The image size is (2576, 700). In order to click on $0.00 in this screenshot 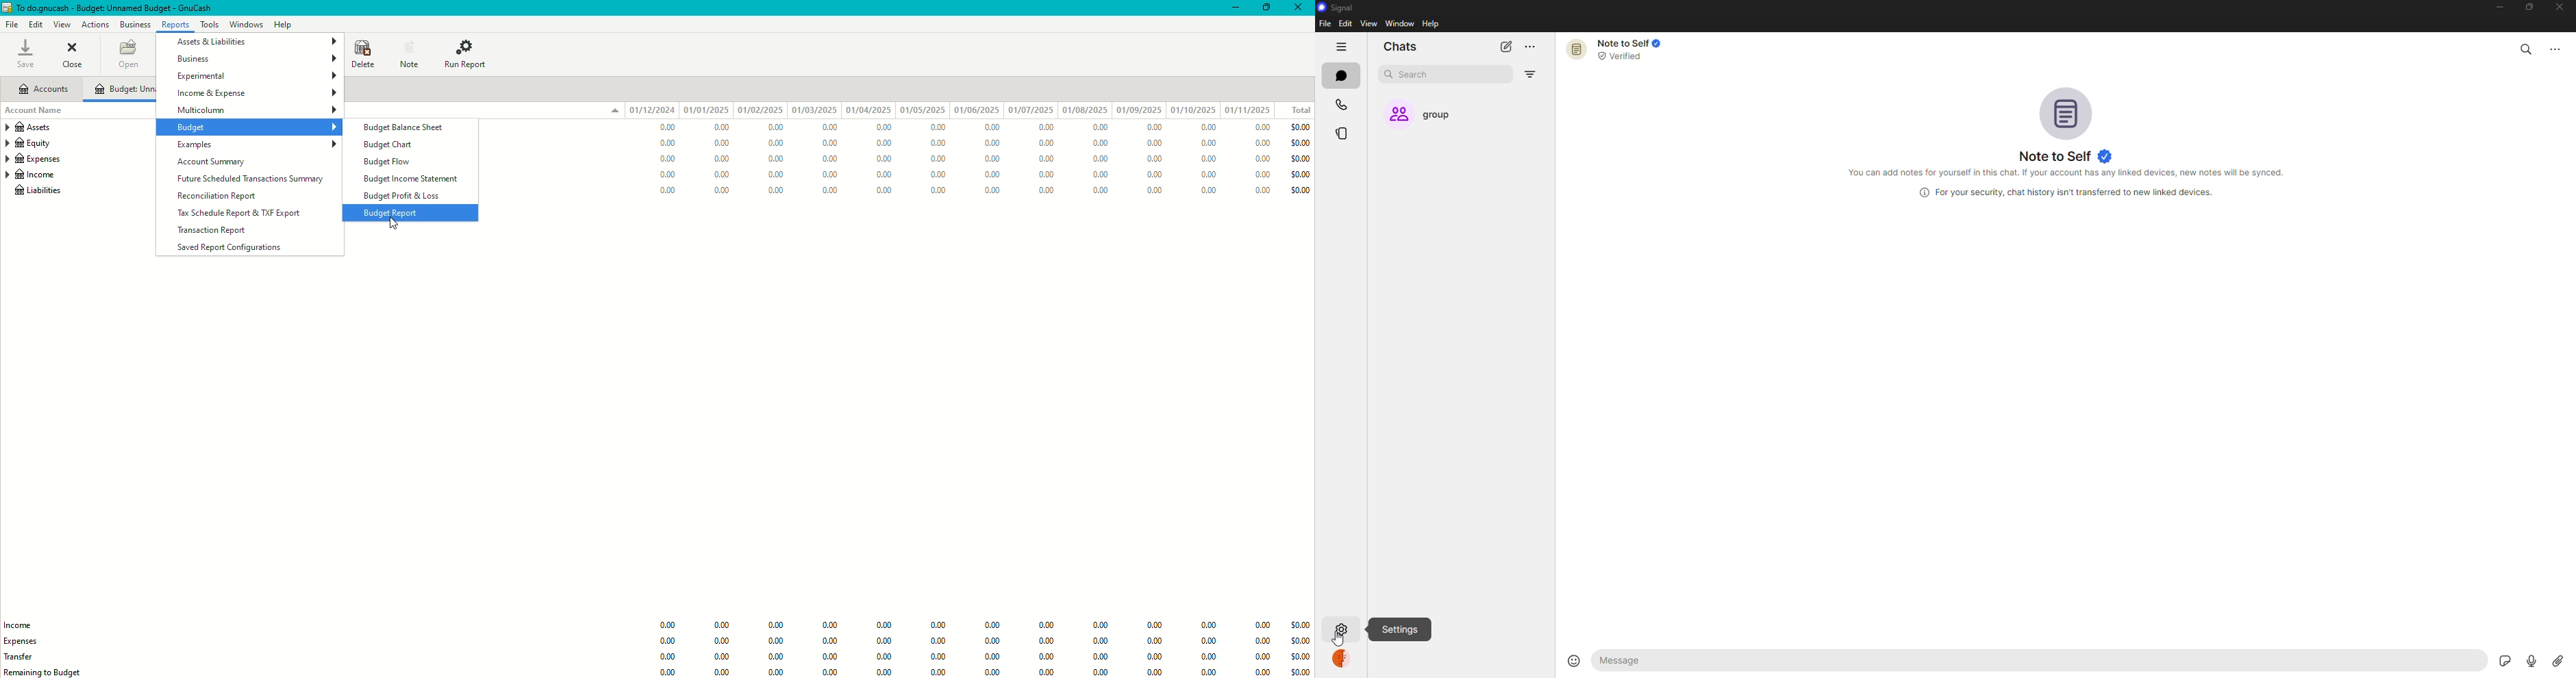, I will do `click(1298, 174)`.